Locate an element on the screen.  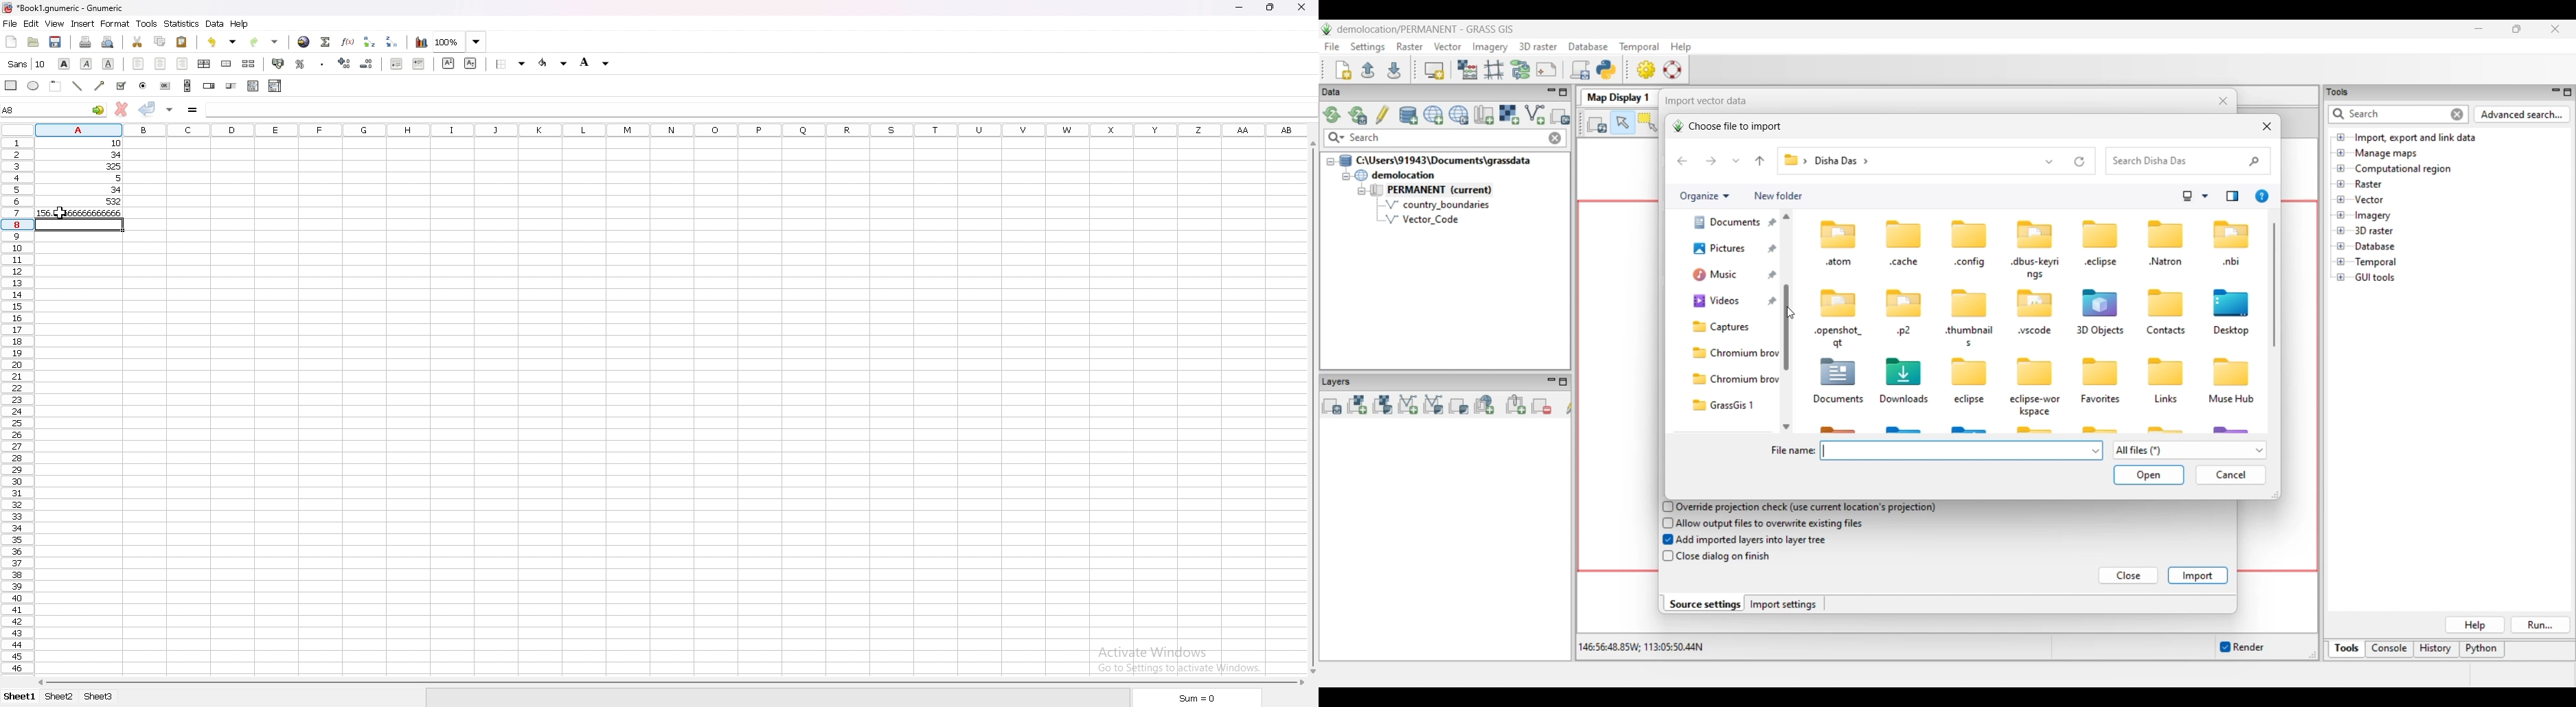
new is located at coordinates (12, 41).